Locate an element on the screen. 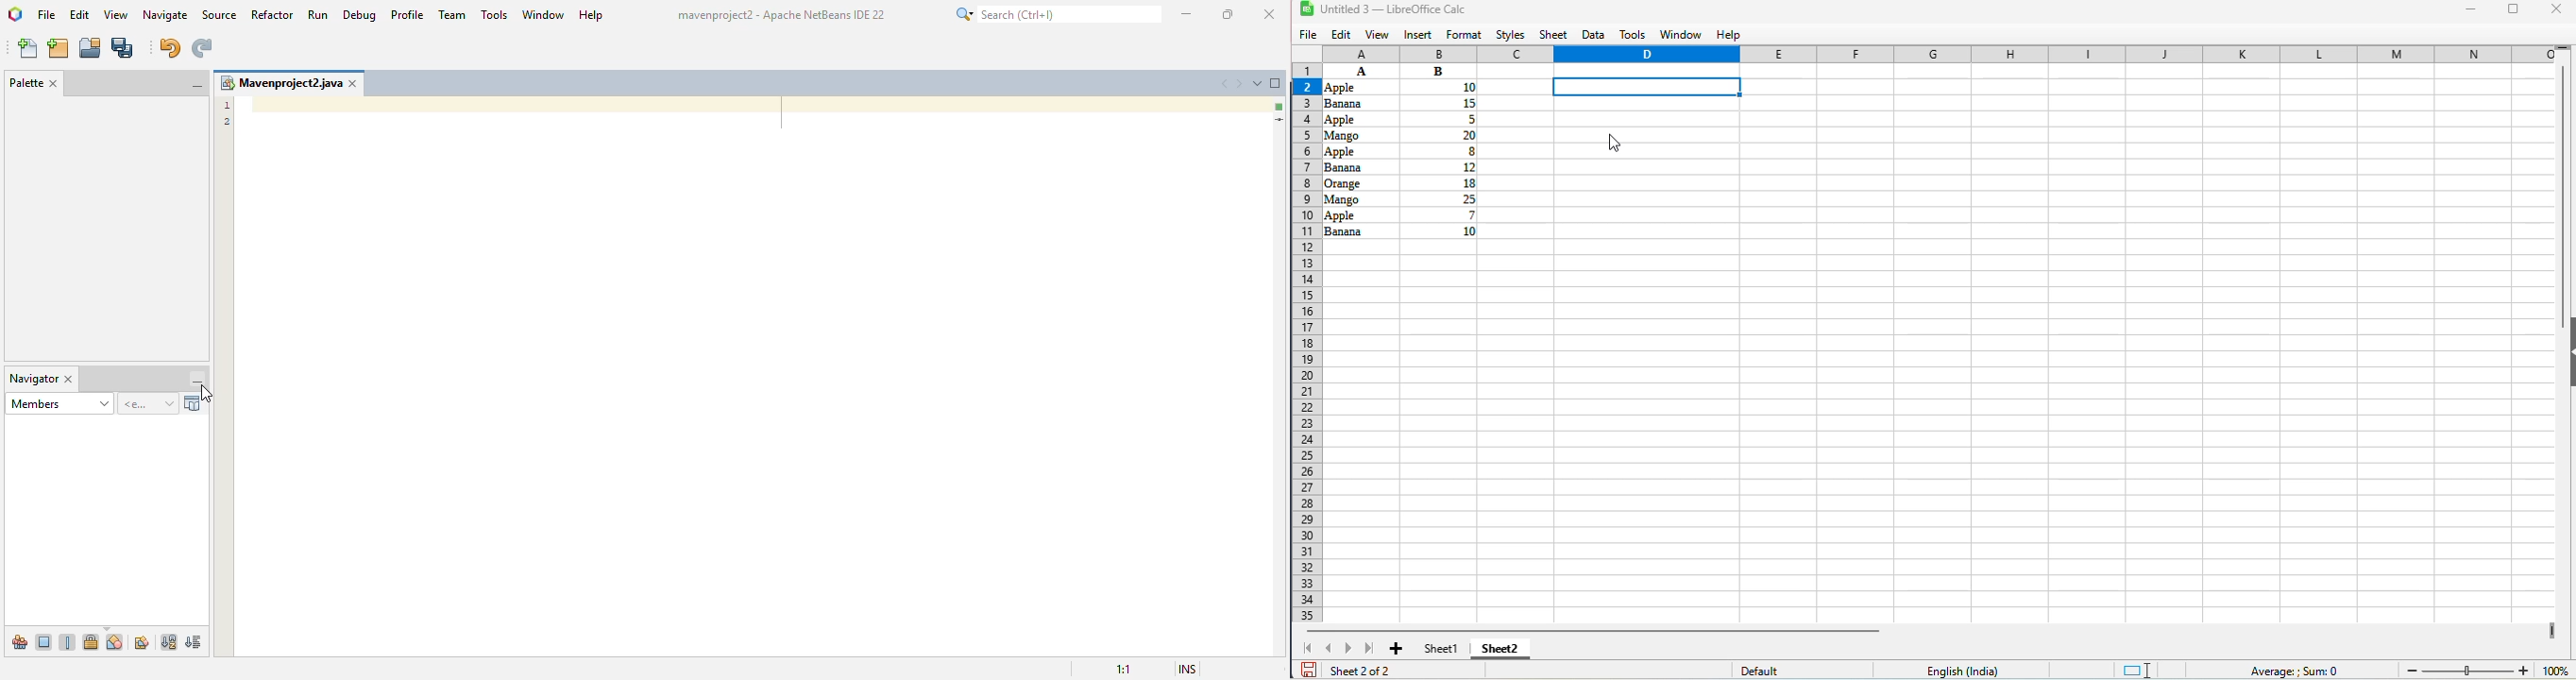 The image size is (2576, 700). show opened documents list is located at coordinates (1258, 83).